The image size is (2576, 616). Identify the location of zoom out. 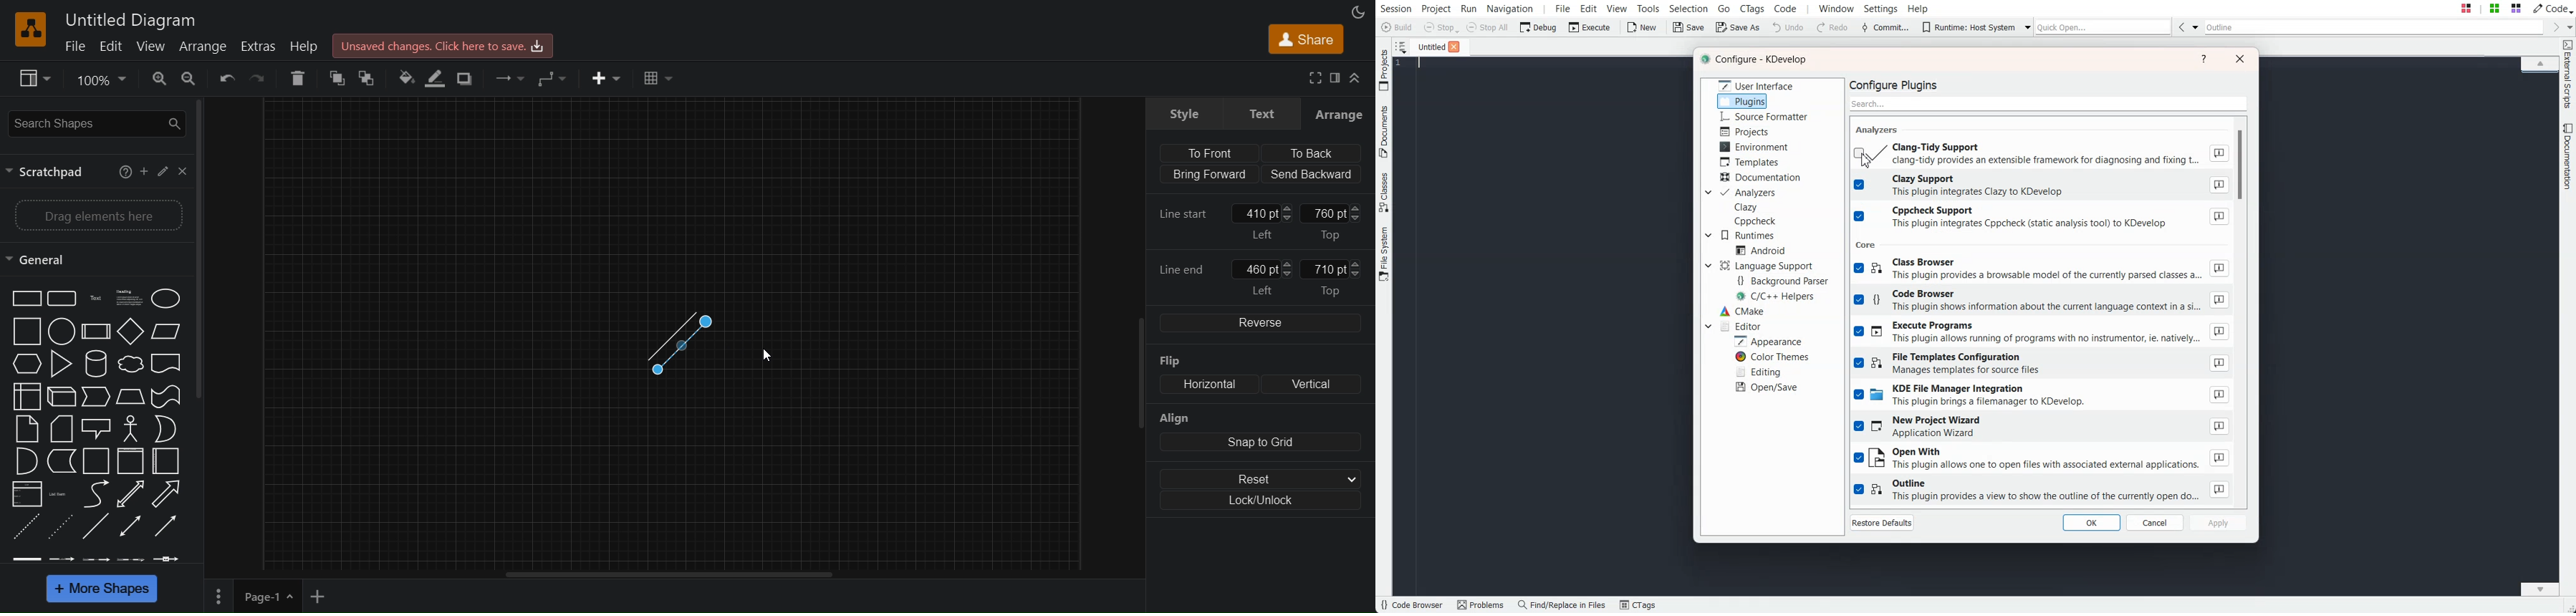
(191, 78).